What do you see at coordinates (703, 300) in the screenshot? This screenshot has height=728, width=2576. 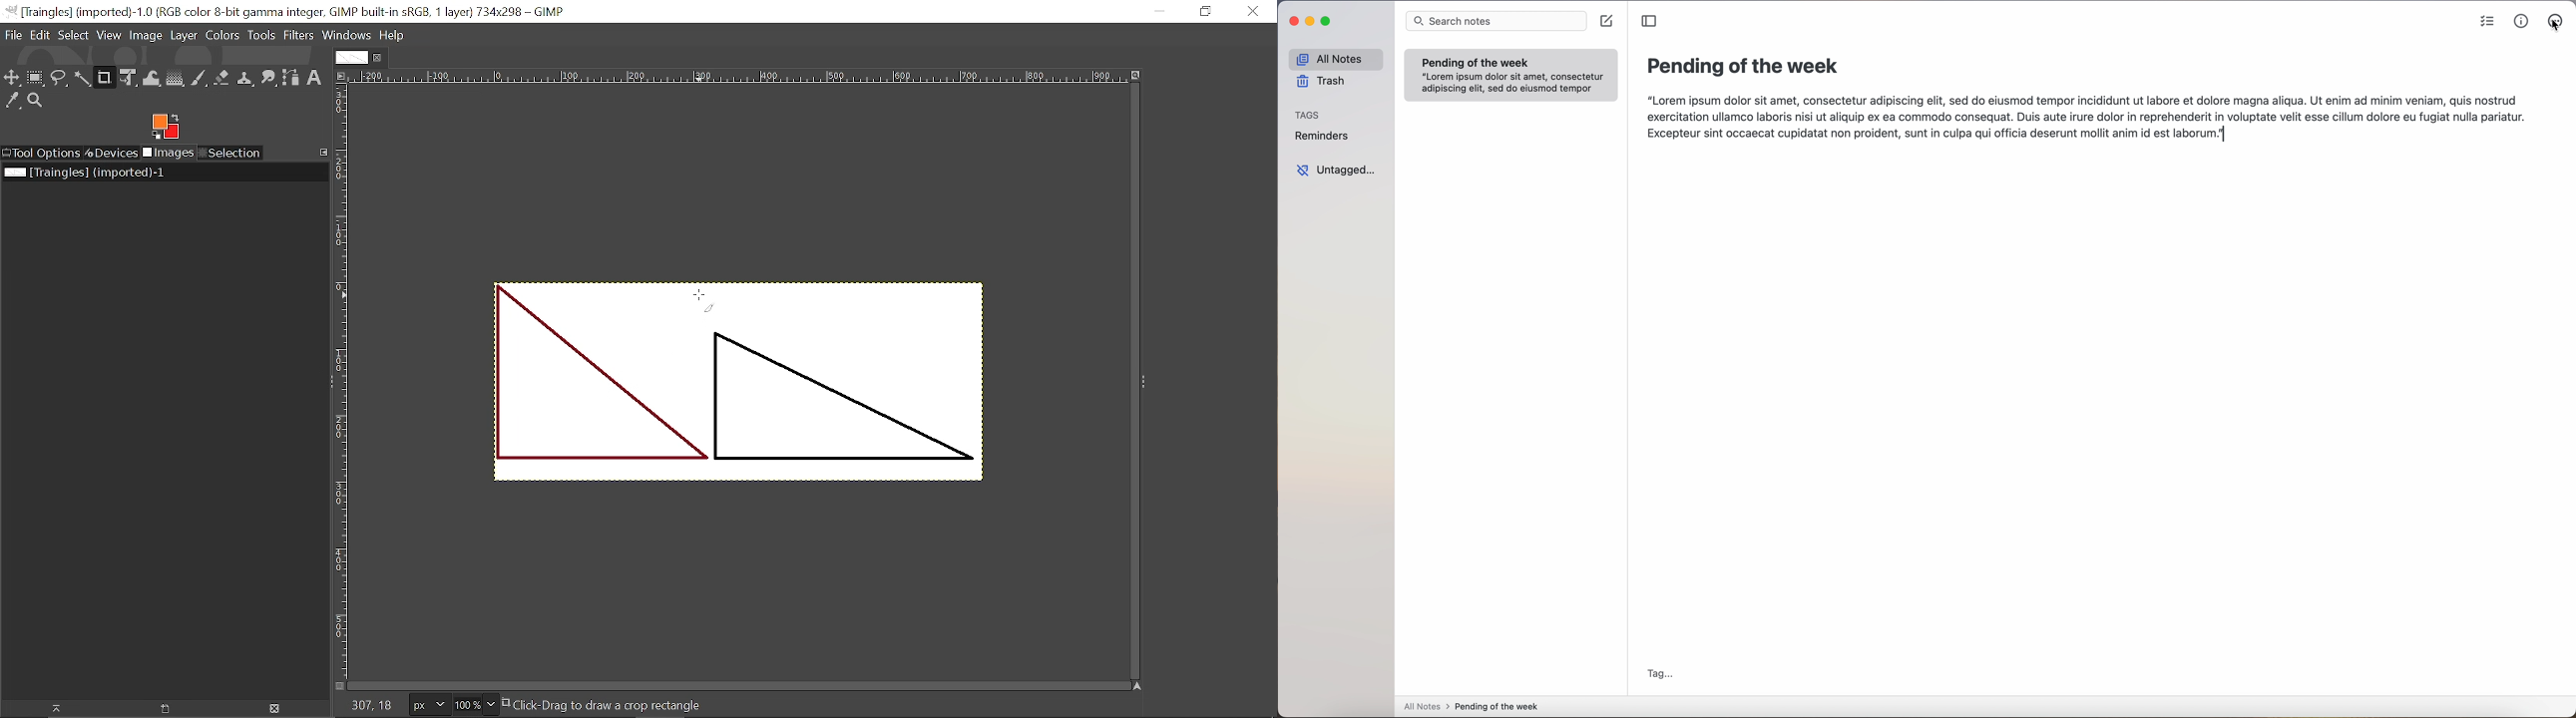 I see `cursor` at bounding box center [703, 300].